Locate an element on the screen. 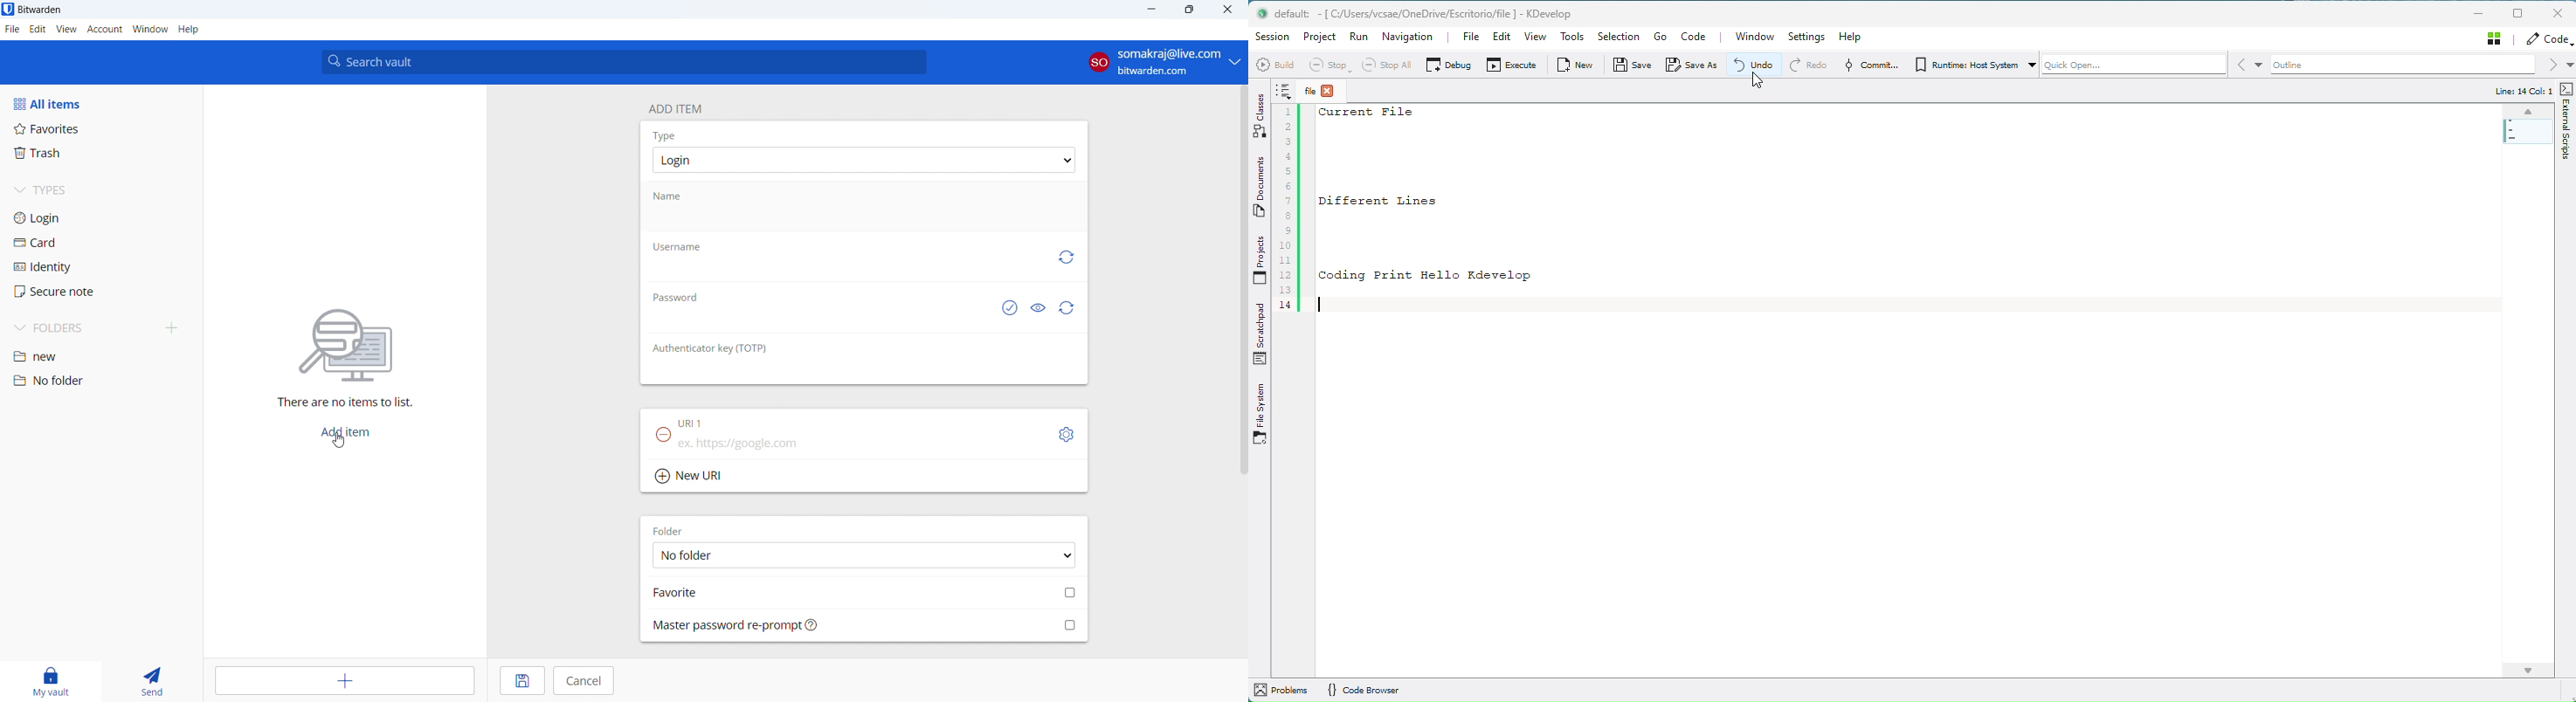 The image size is (2576, 728). add username is located at coordinates (844, 271).